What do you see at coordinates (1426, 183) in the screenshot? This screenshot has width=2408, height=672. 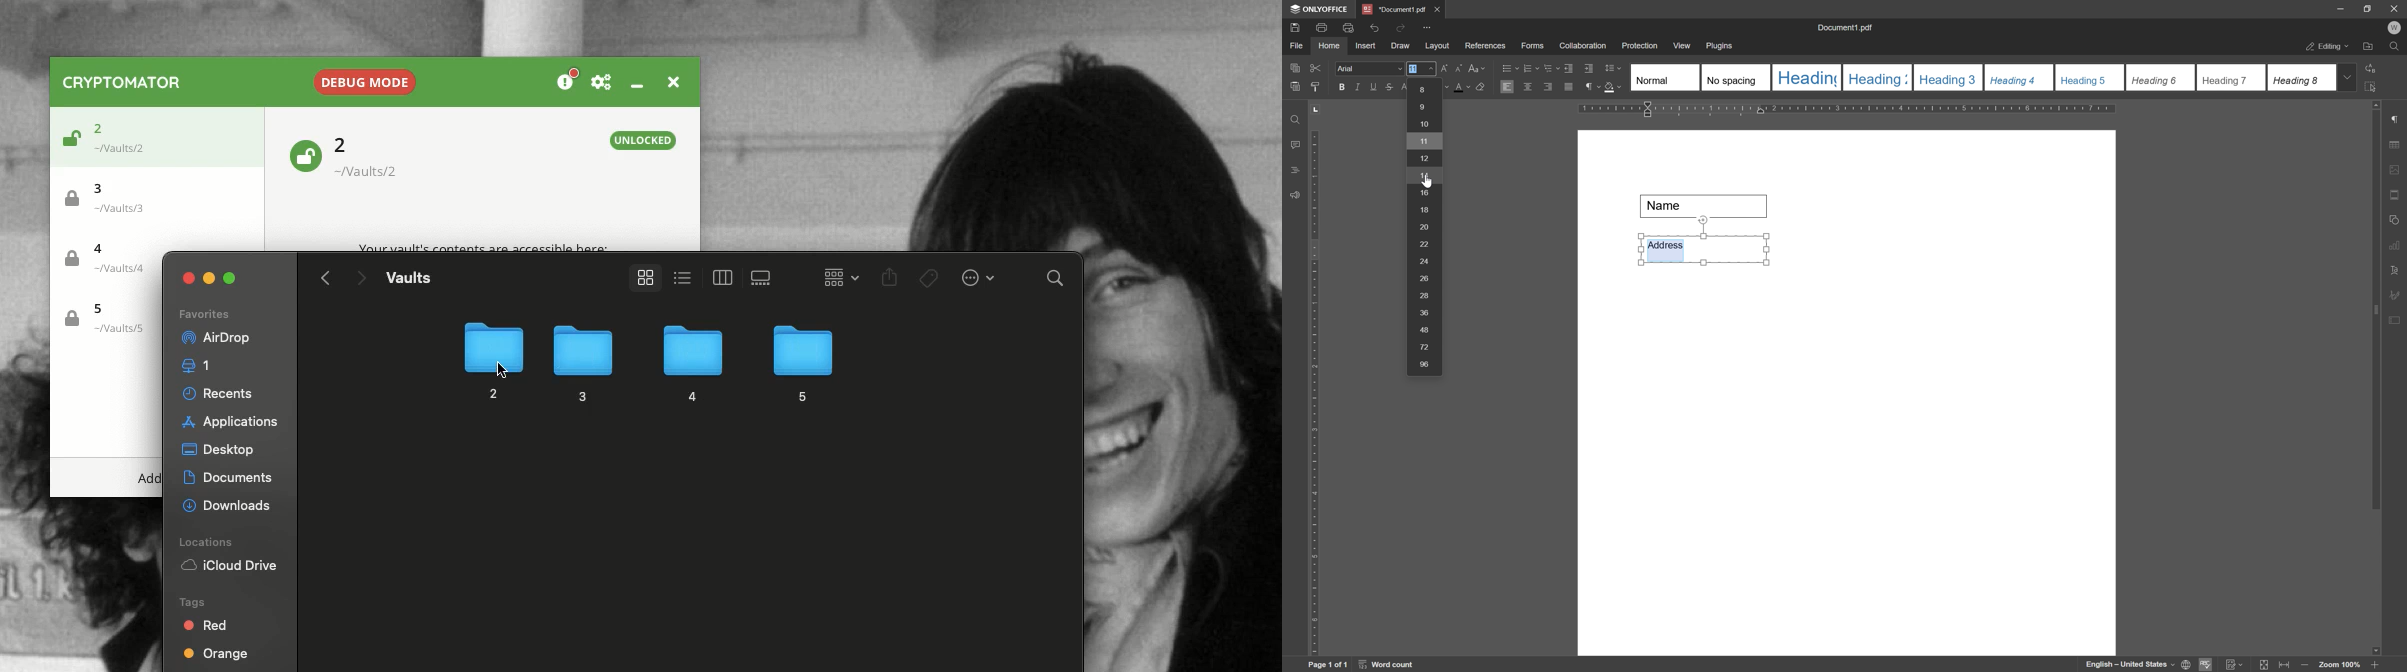 I see `pointer cursor` at bounding box center [1426, 183].